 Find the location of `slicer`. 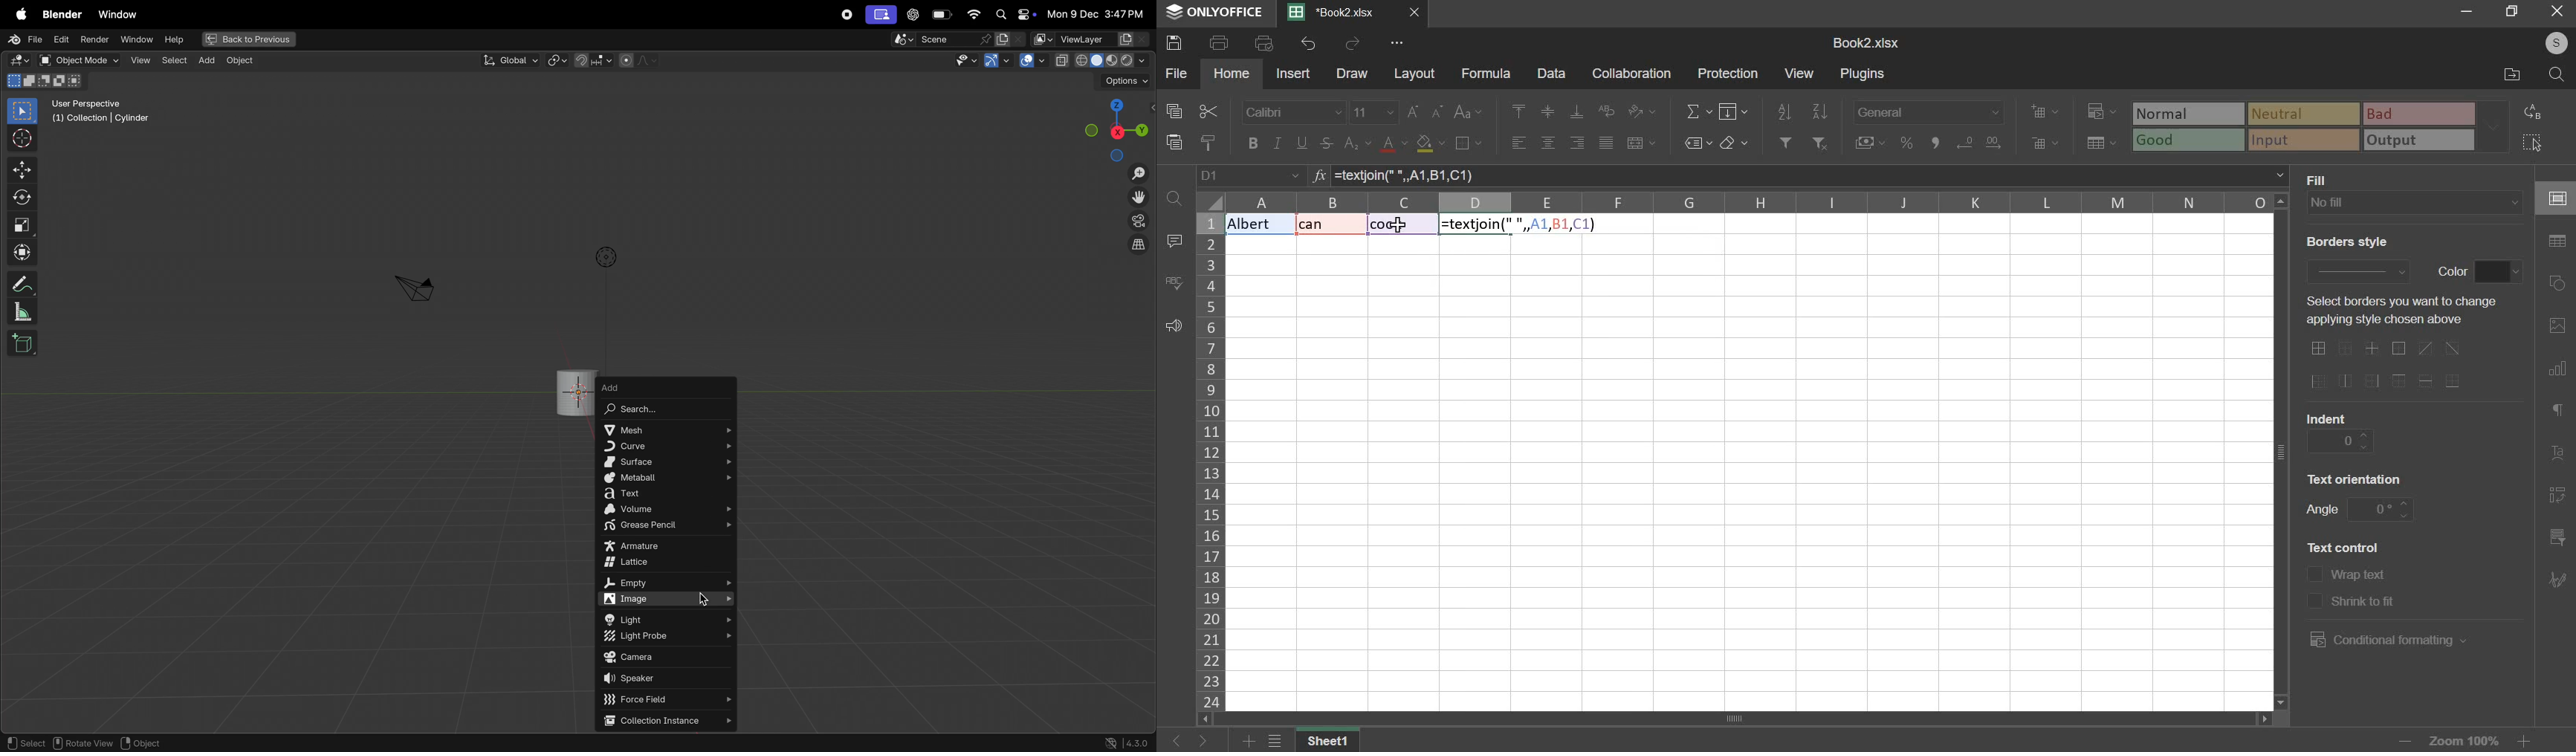

slicer is located at coordinates (2555, 539).